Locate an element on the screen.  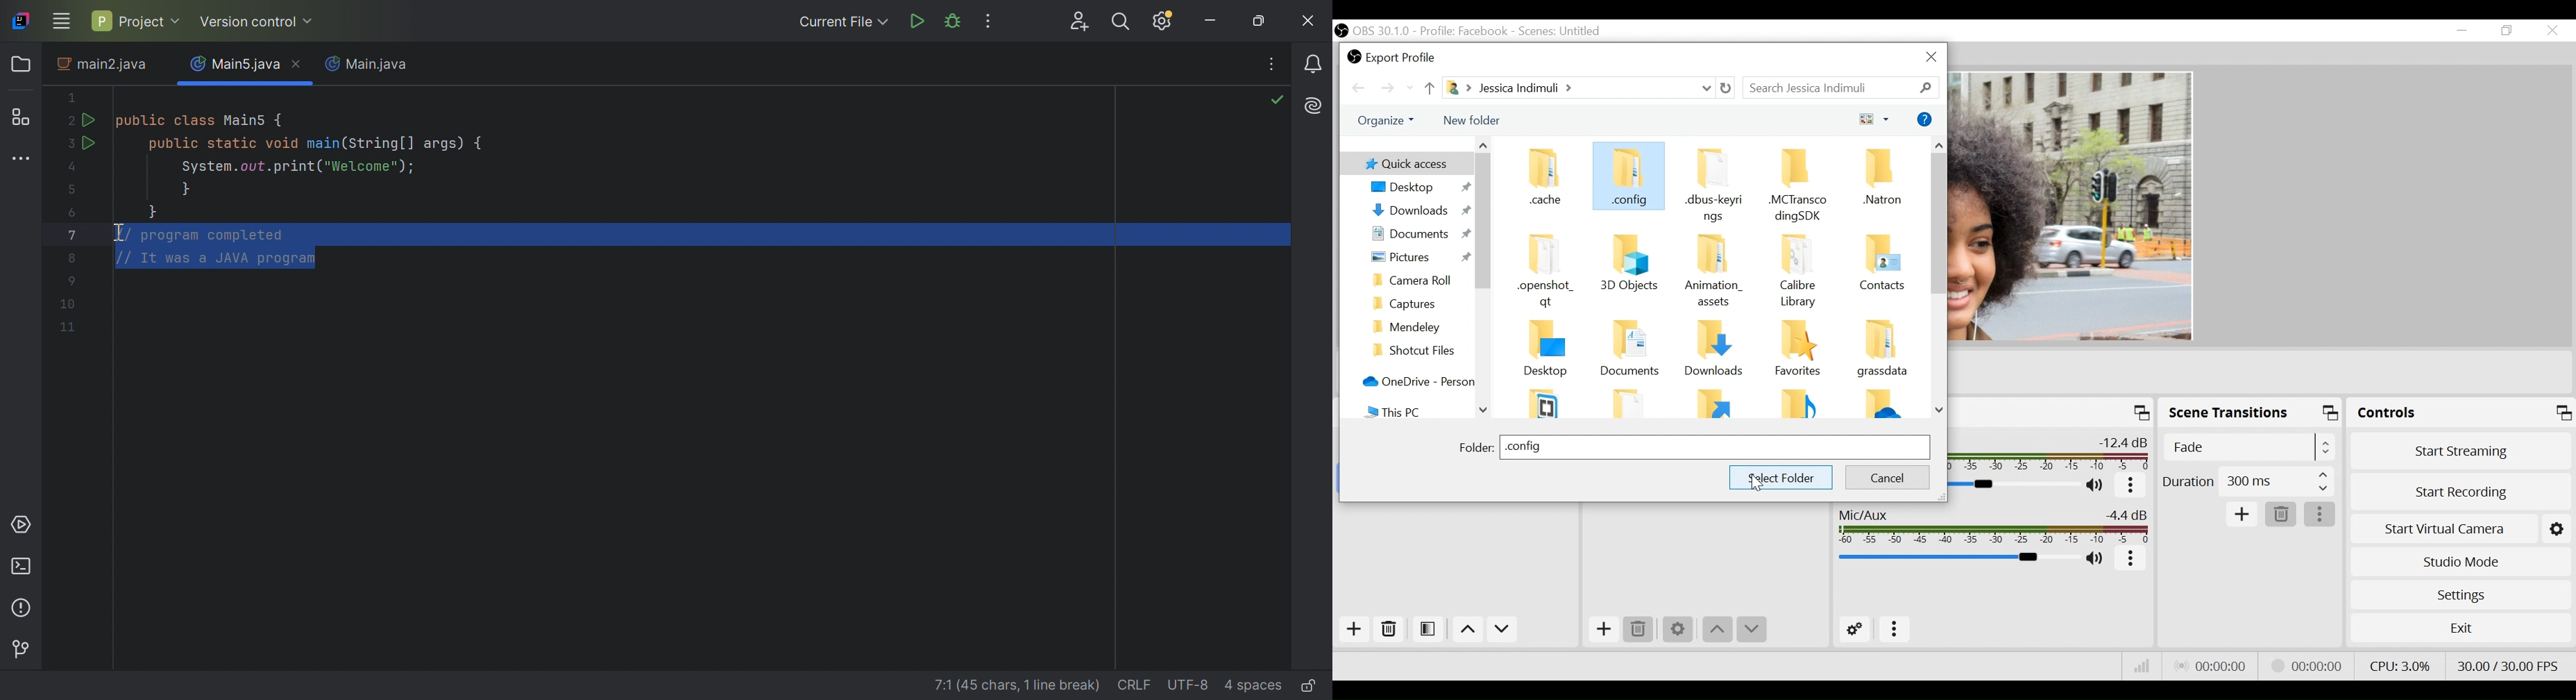
Add is located at coordinates (1354, 629).